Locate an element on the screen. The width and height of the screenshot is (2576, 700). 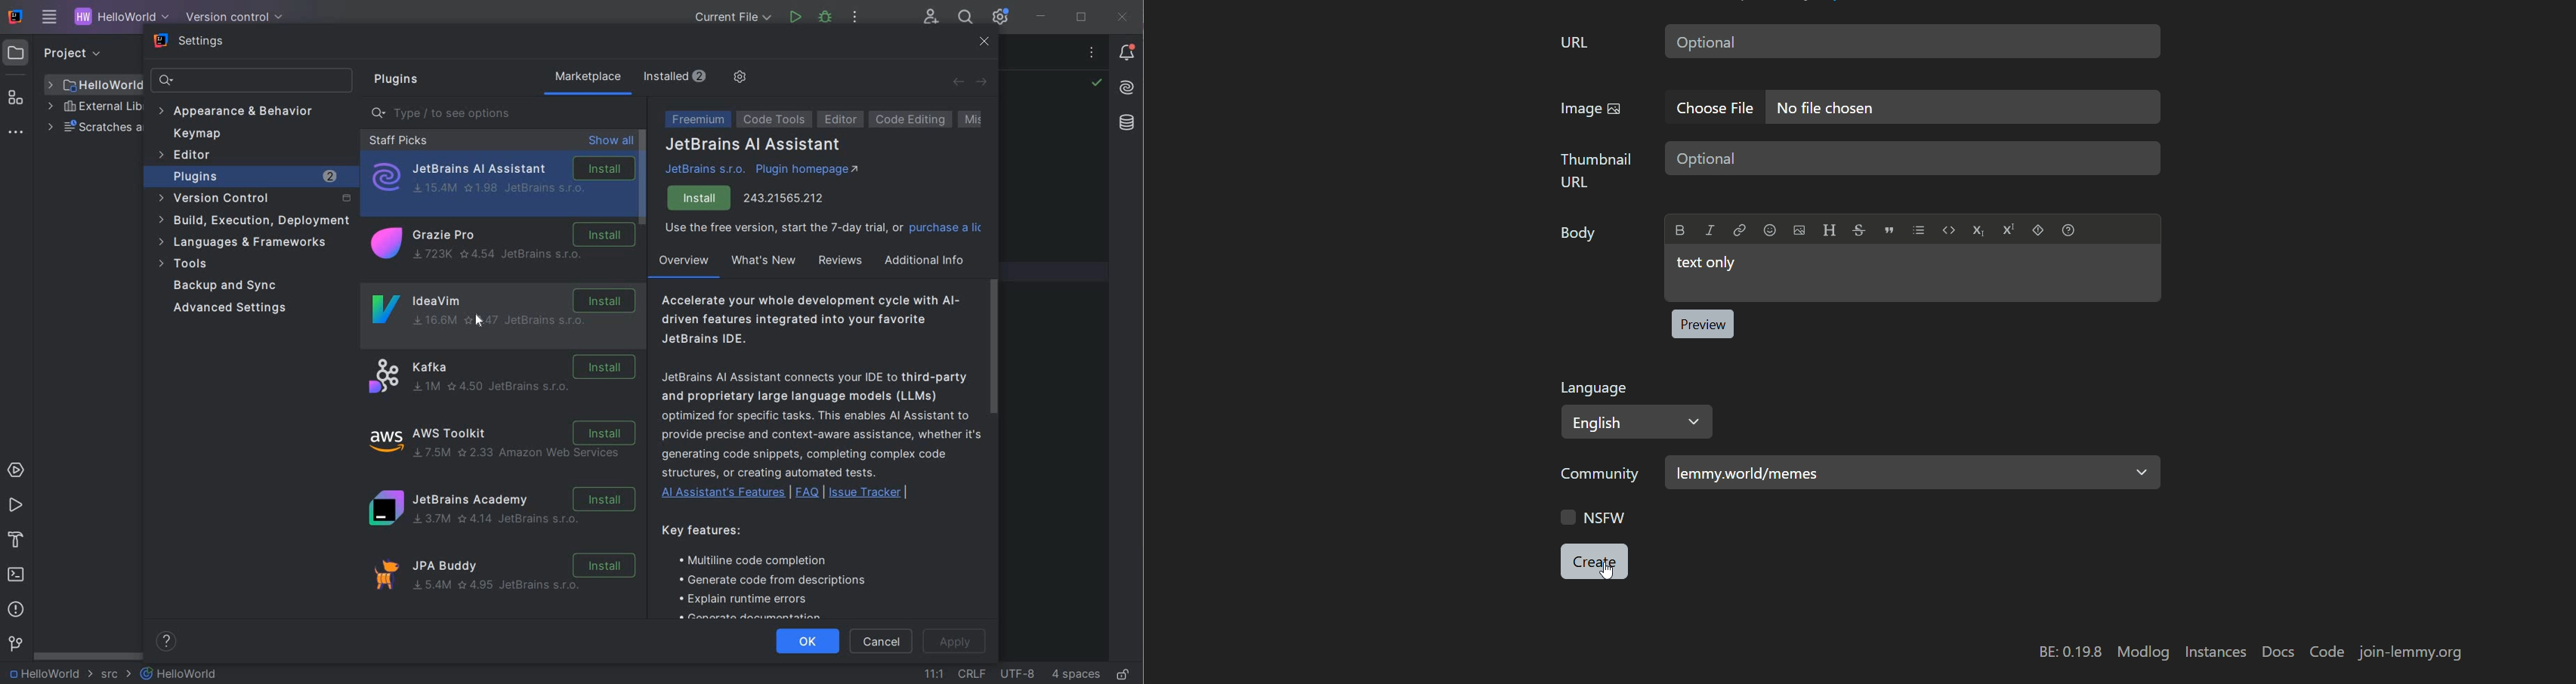
preview is located at coordinates (1702, 324).